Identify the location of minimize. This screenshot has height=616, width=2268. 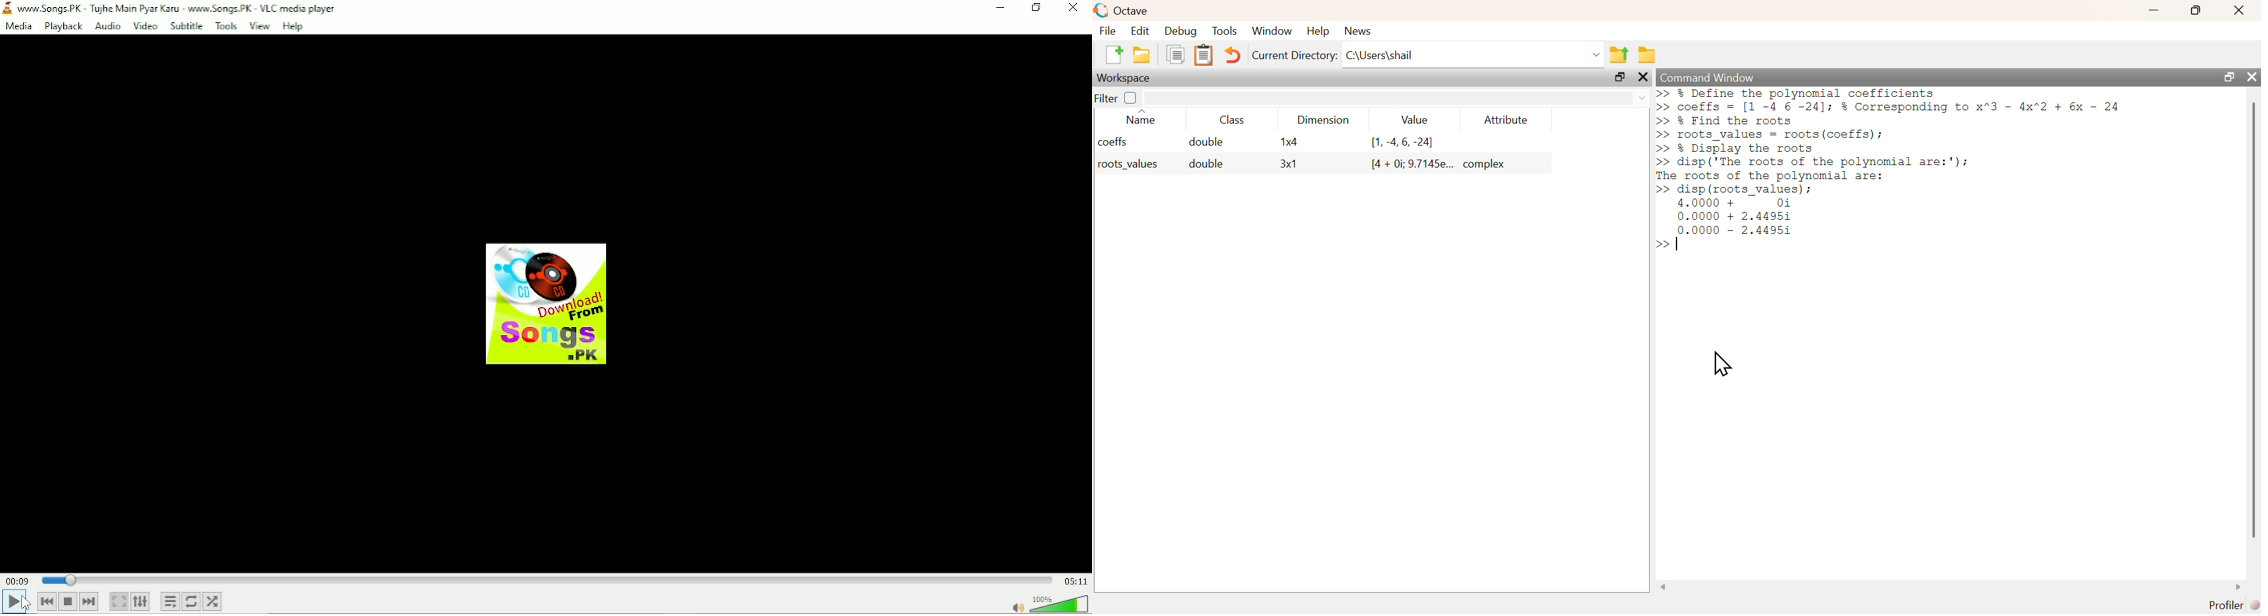
(2155, 10).